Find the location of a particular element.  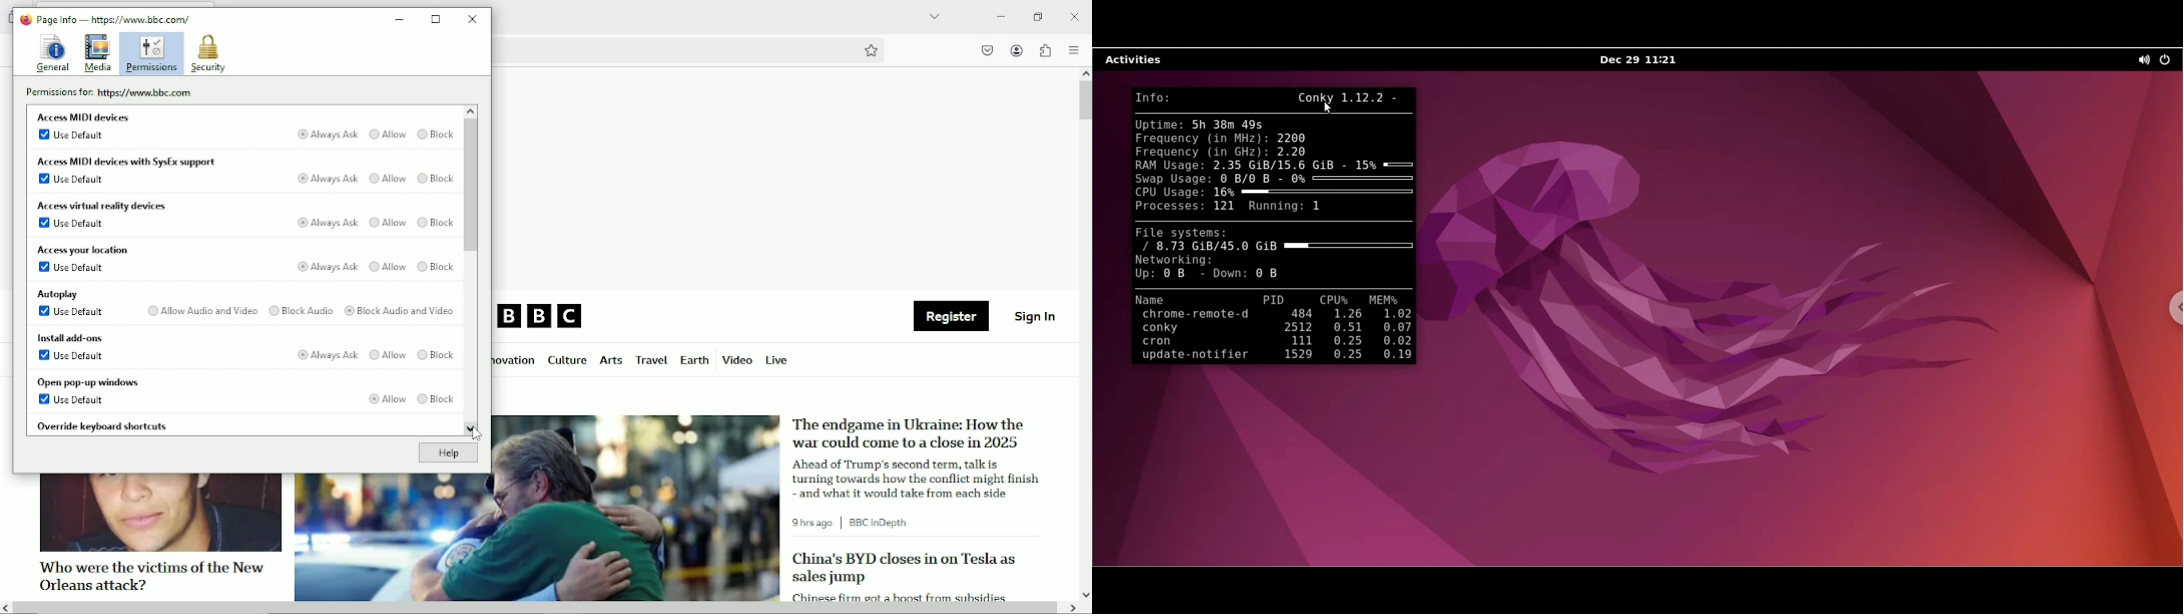

Allow audio and video is located at coordinates (200, 309).